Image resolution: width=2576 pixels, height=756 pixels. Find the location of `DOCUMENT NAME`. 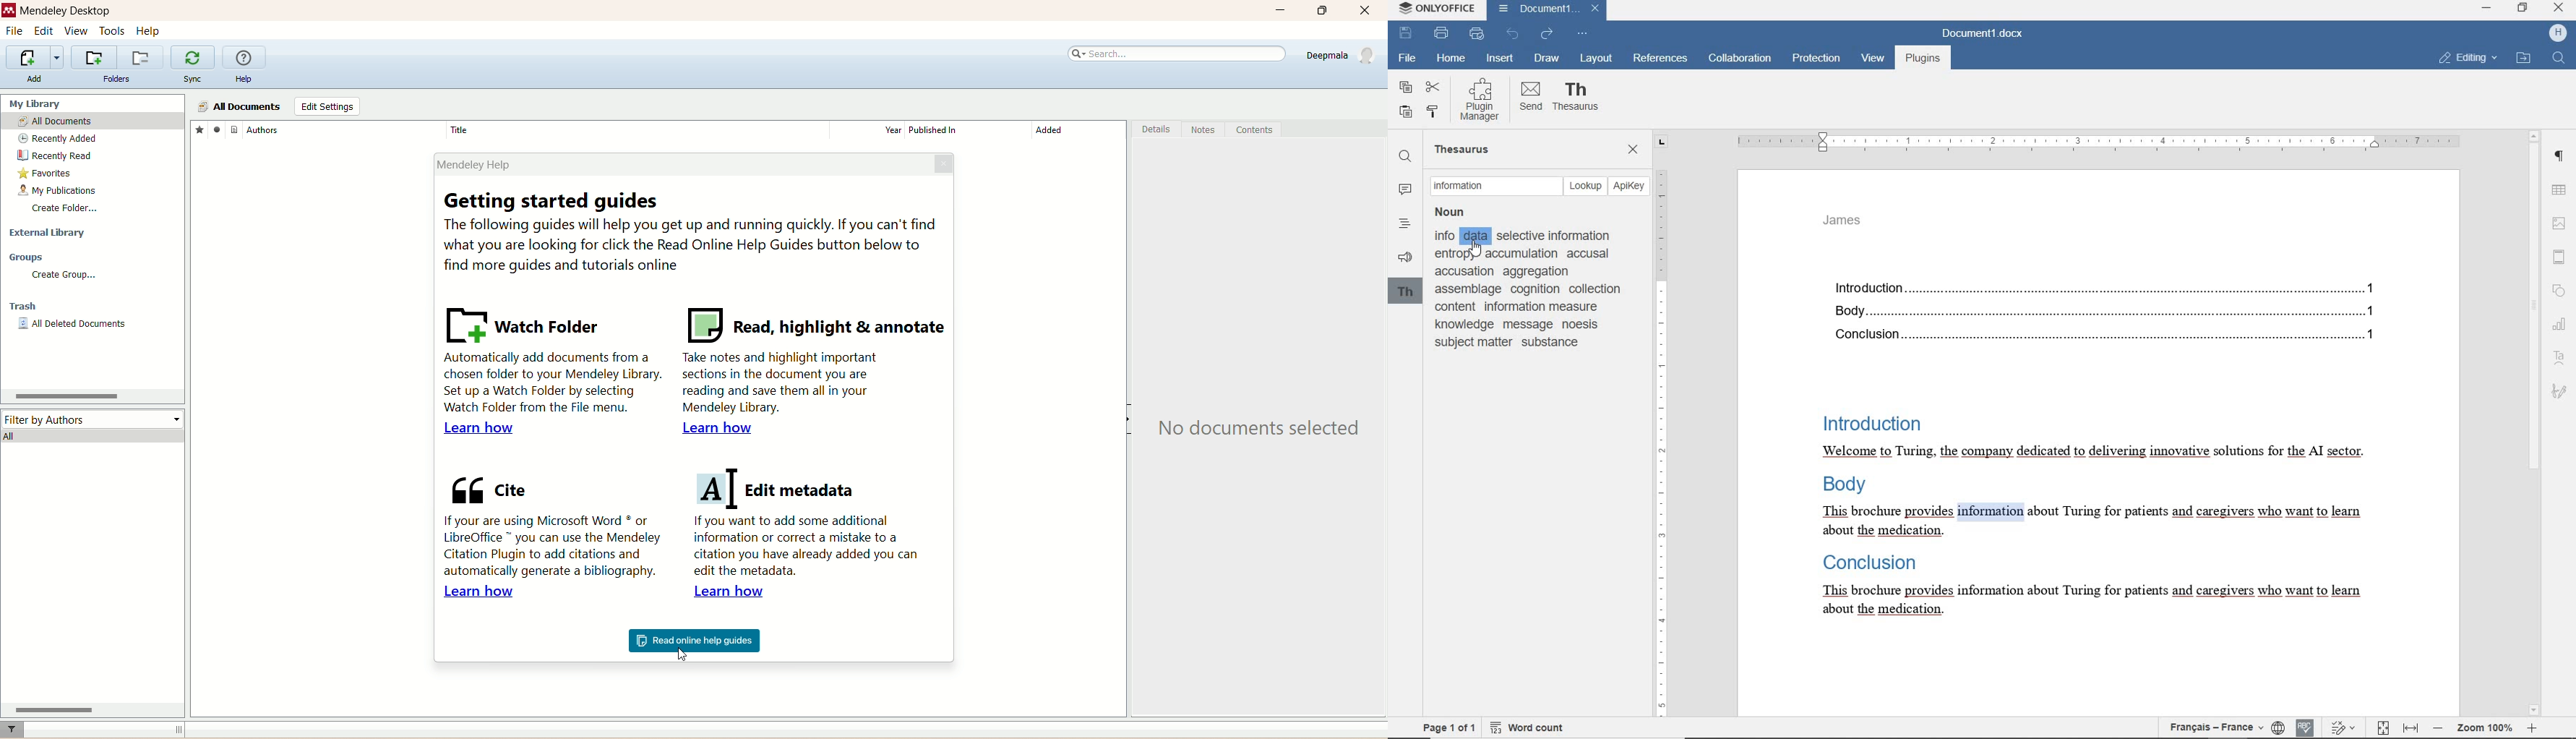

DOCUMENT NAME is located at coordinates (1988, 33).